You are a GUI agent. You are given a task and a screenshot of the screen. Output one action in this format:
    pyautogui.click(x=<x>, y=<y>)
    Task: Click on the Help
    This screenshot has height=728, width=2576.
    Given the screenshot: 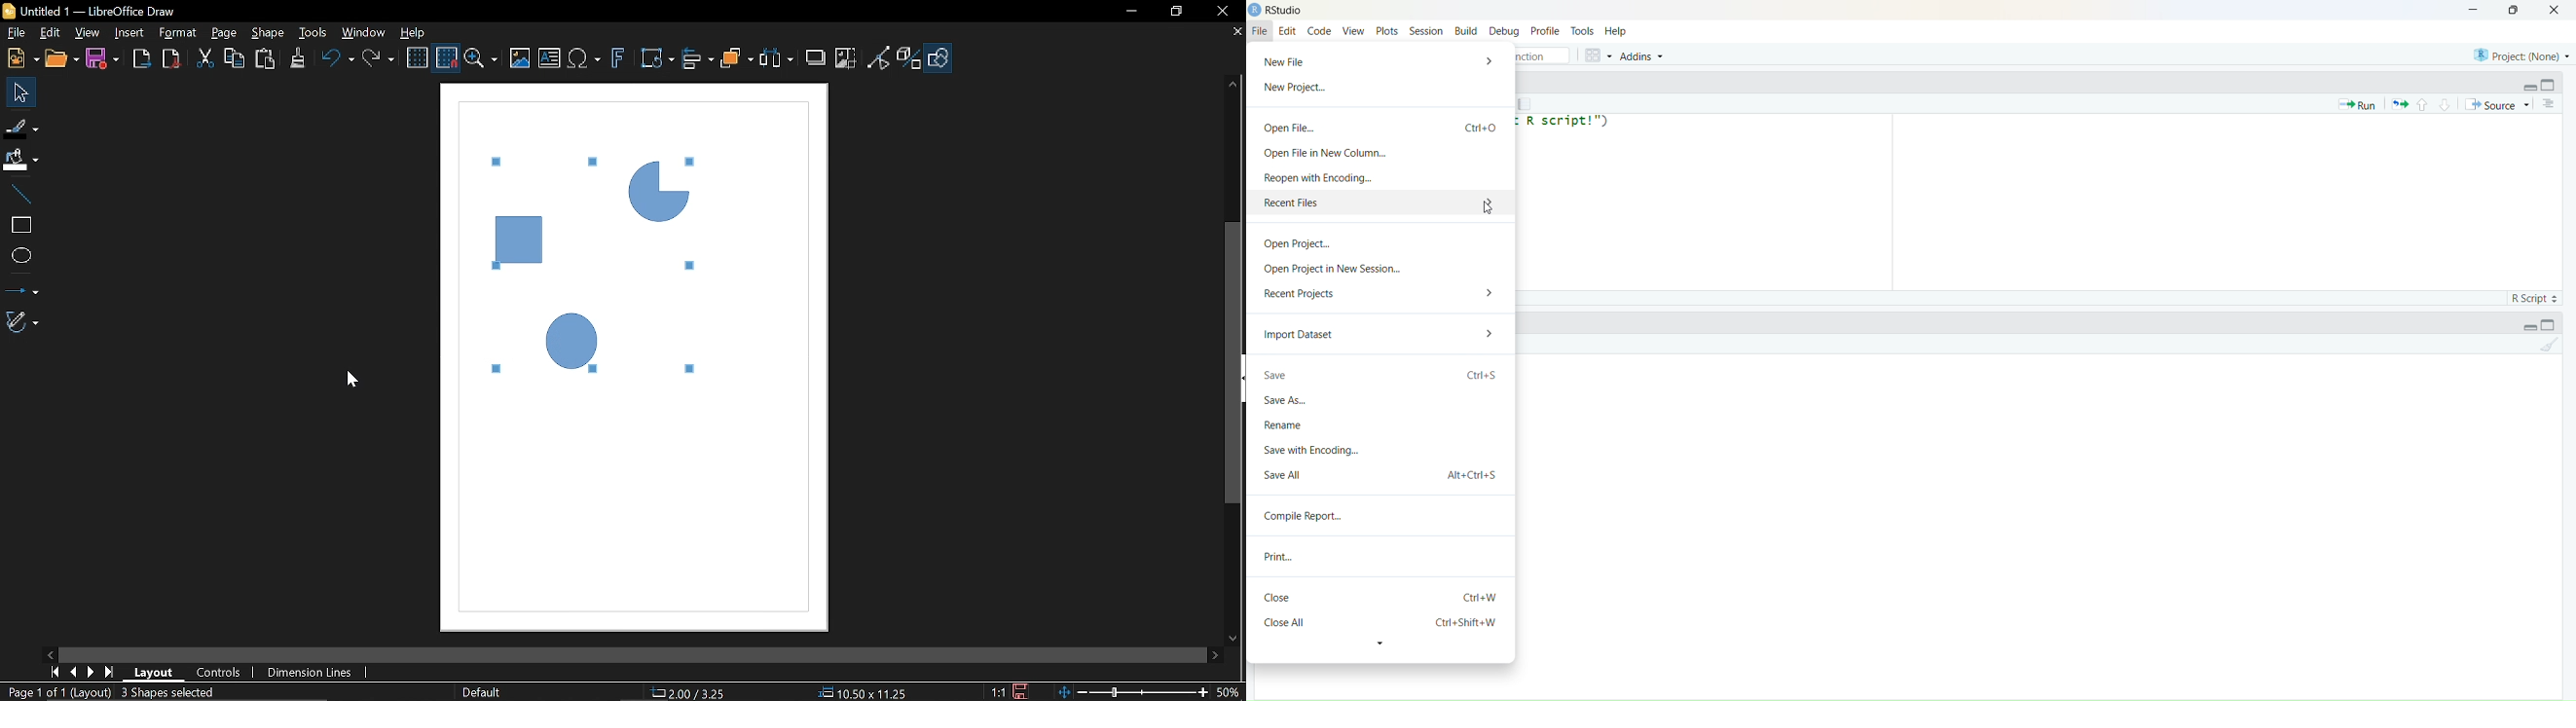 What is the action you would take?
    pyautogui.click(x=415, y=33)
    